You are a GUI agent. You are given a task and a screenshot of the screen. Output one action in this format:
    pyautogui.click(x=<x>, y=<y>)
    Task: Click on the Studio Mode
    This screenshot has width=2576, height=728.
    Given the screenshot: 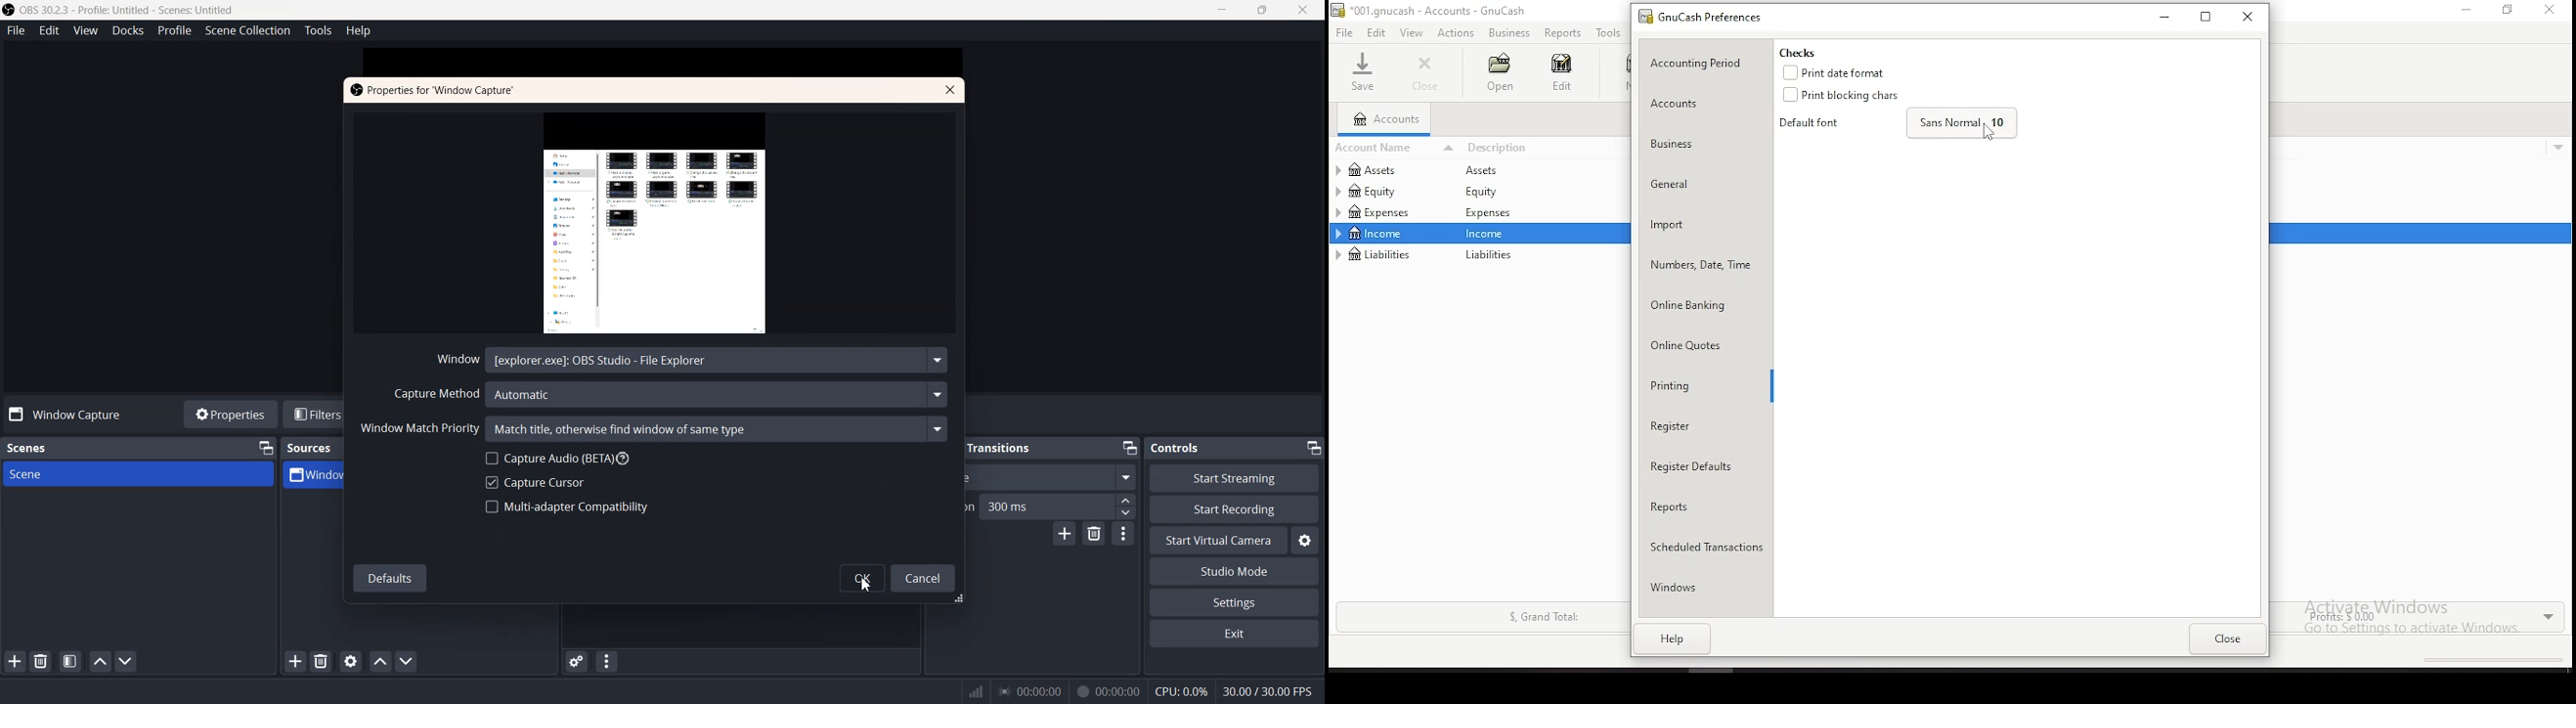 What is the action you would take?
    pyautogui.click(x=1234, y=572)
    